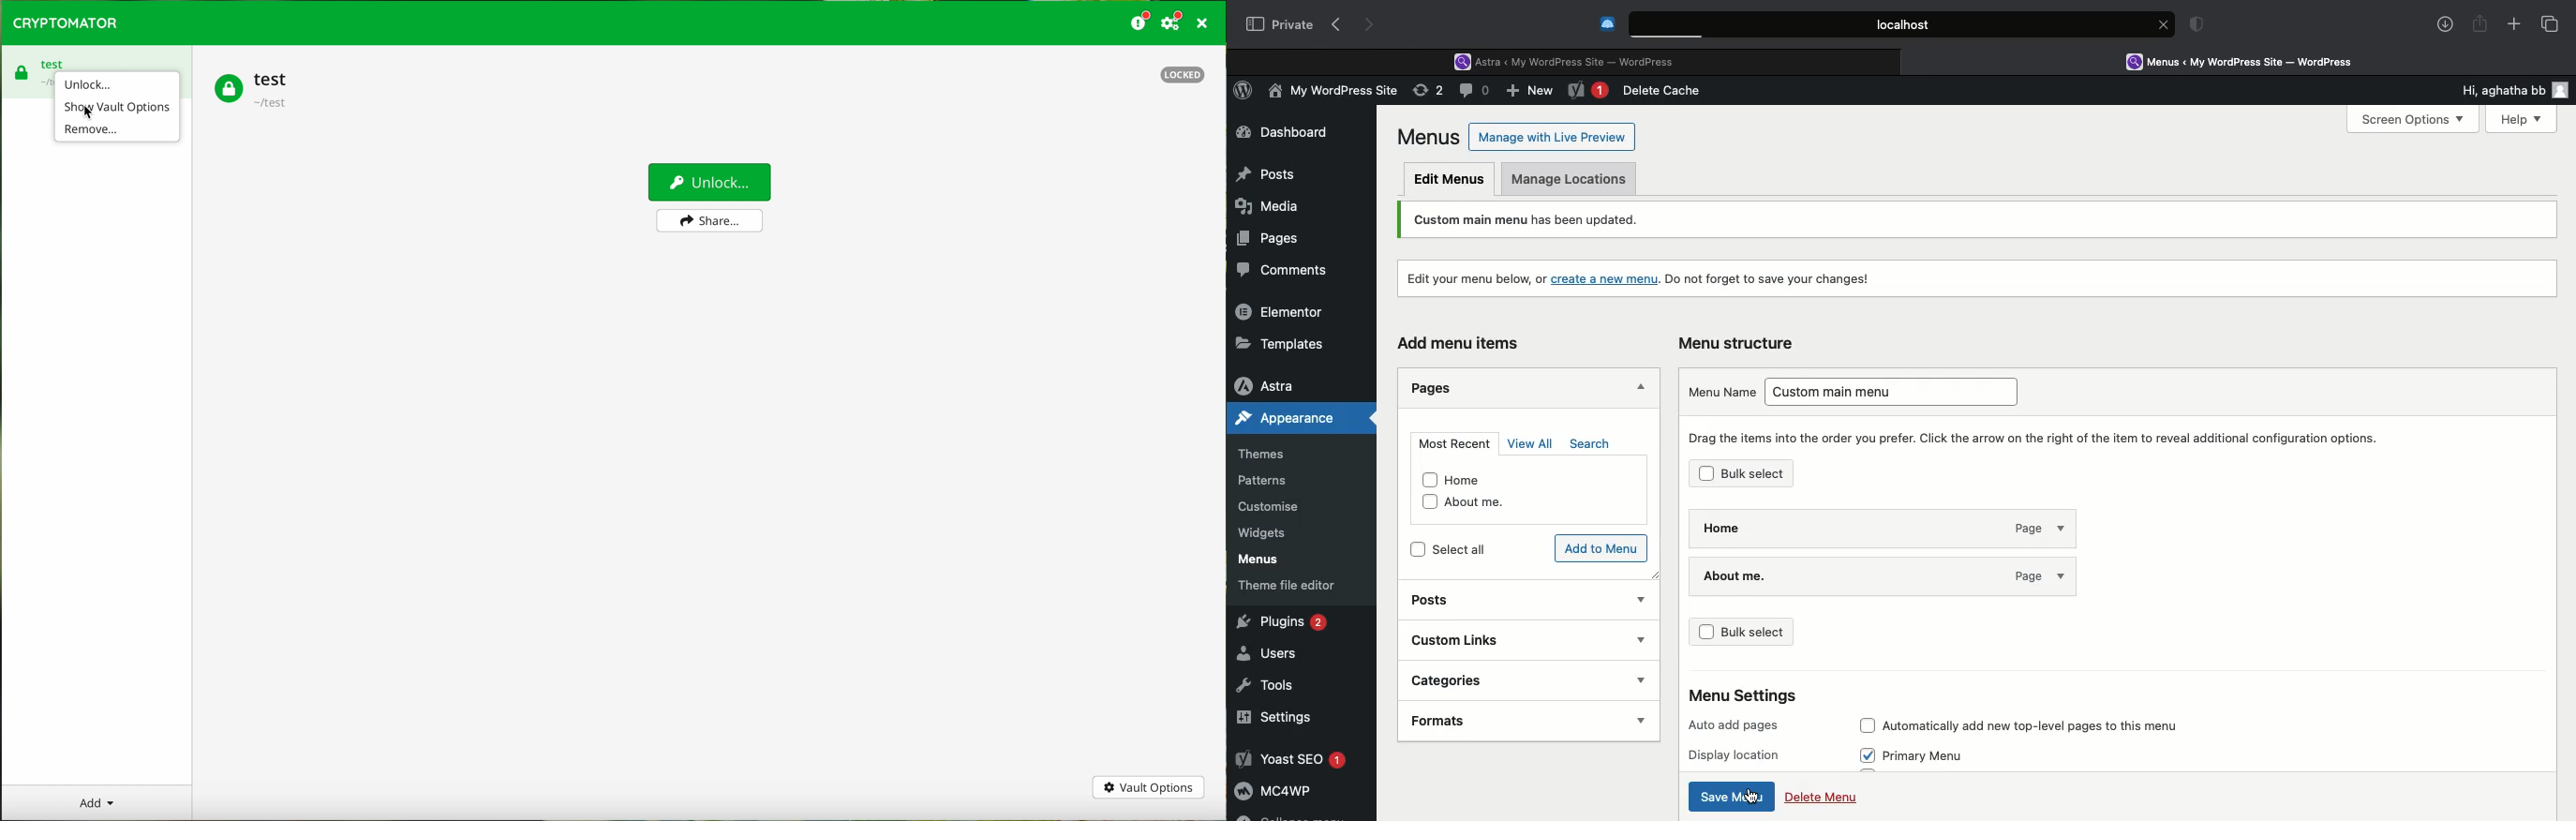 The image size is (2576, 840). What do you see at coordinates (1707, 632) in the screenshot?
I see `checkbox` at bounding box center [1707, 632].